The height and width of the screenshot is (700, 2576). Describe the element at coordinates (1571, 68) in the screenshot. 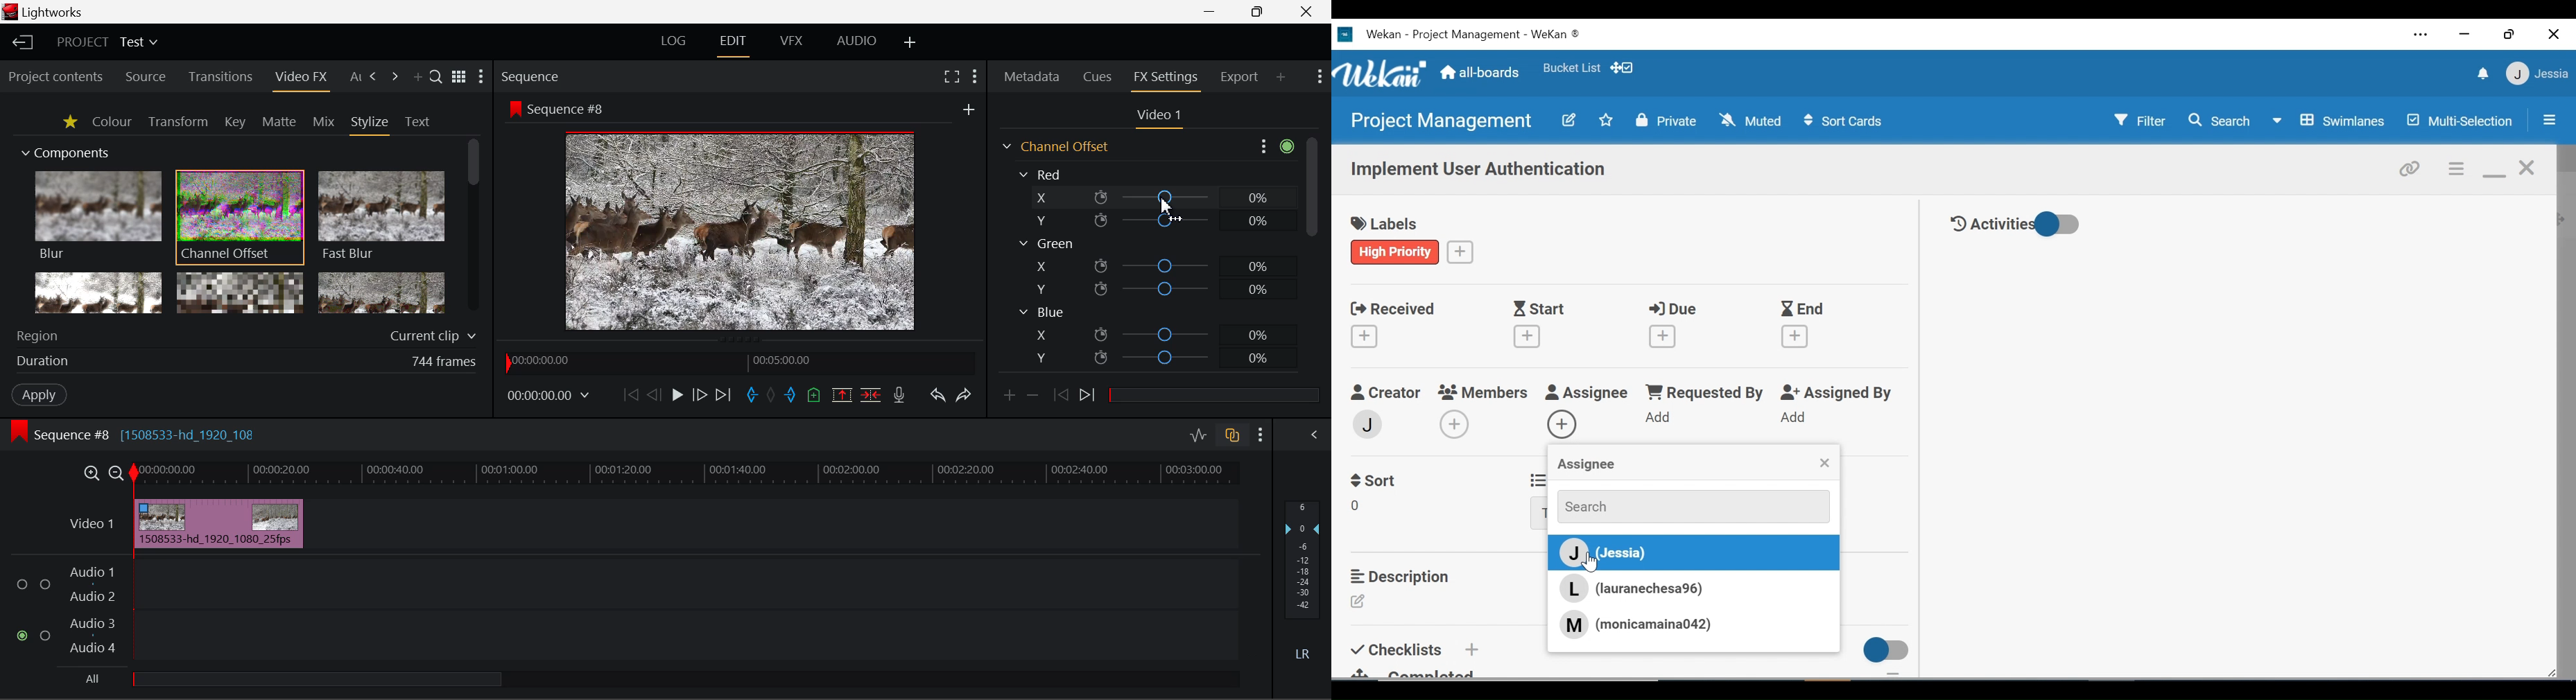

I see `bucket list` at that location.